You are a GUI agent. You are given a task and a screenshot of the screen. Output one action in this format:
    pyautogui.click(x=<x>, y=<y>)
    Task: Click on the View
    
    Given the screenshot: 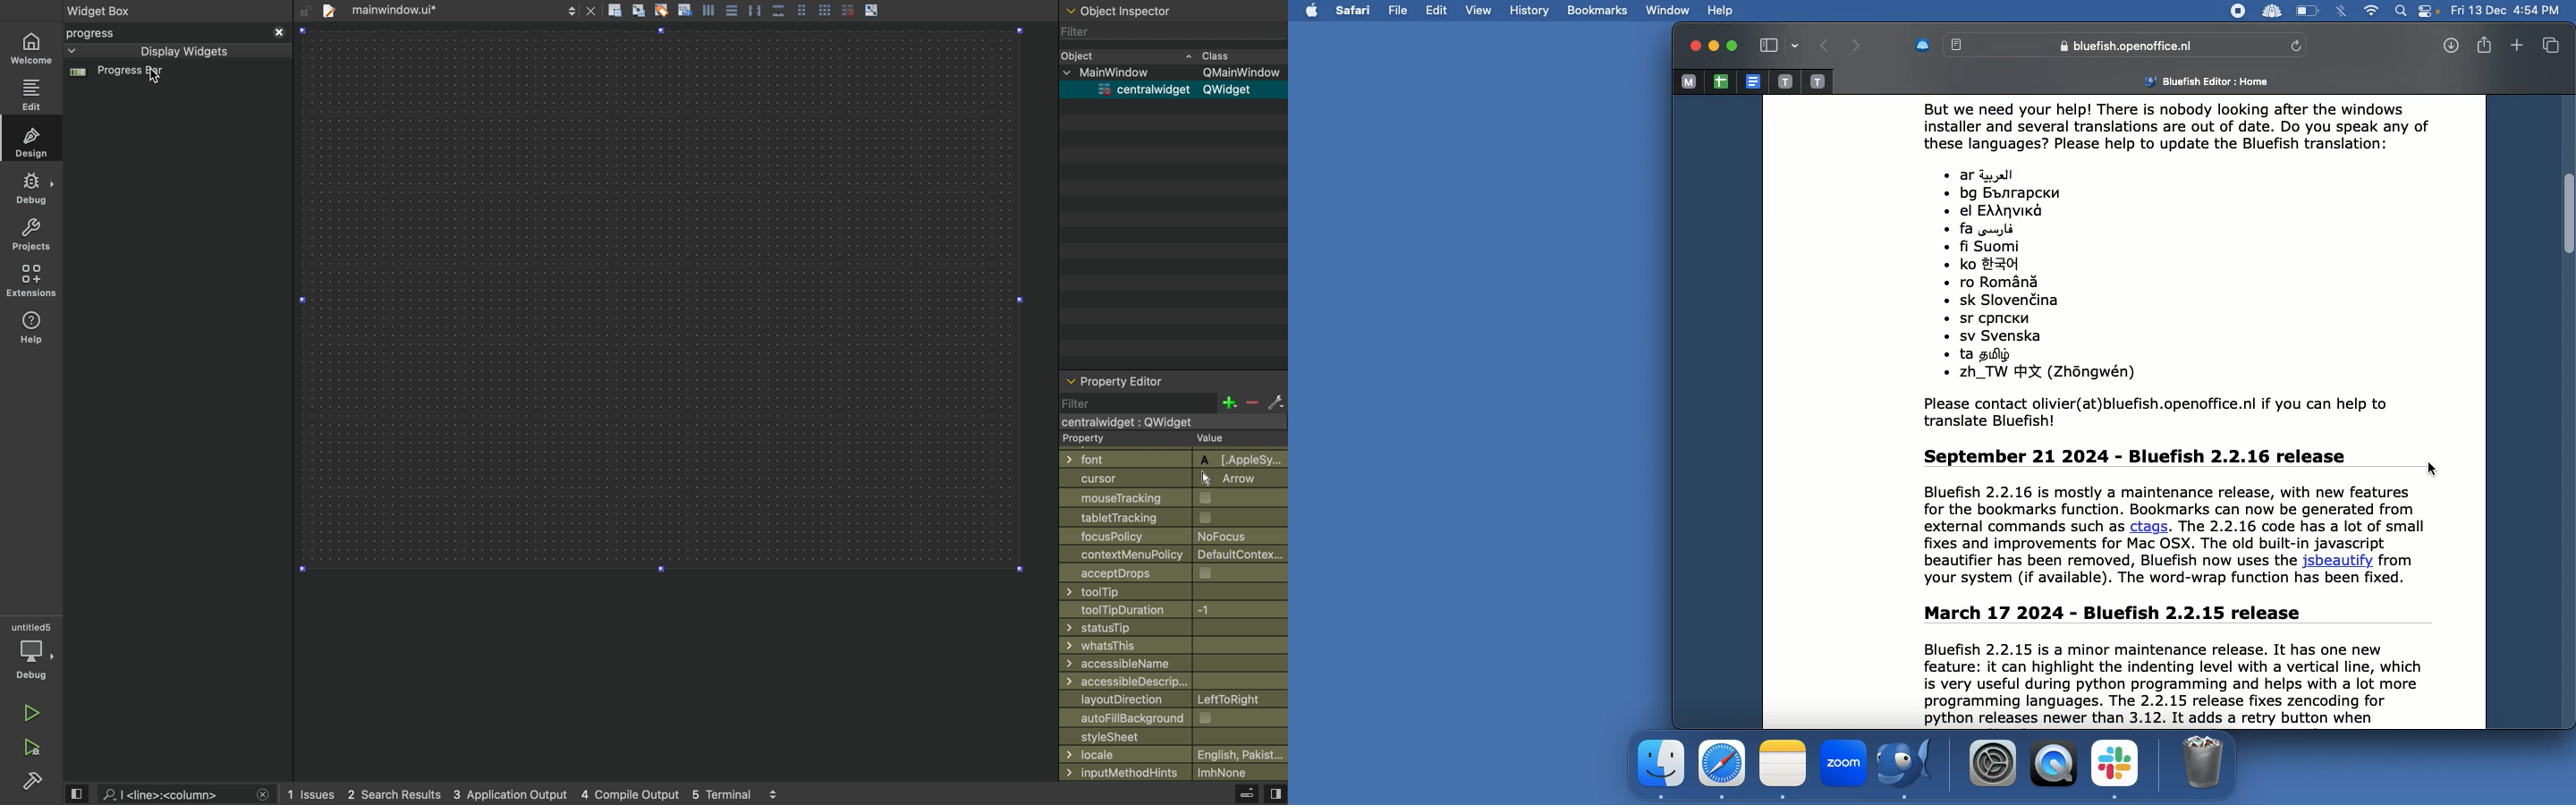 What is the action you would take?
    pyautogui.click(x=1487, y=10)
    